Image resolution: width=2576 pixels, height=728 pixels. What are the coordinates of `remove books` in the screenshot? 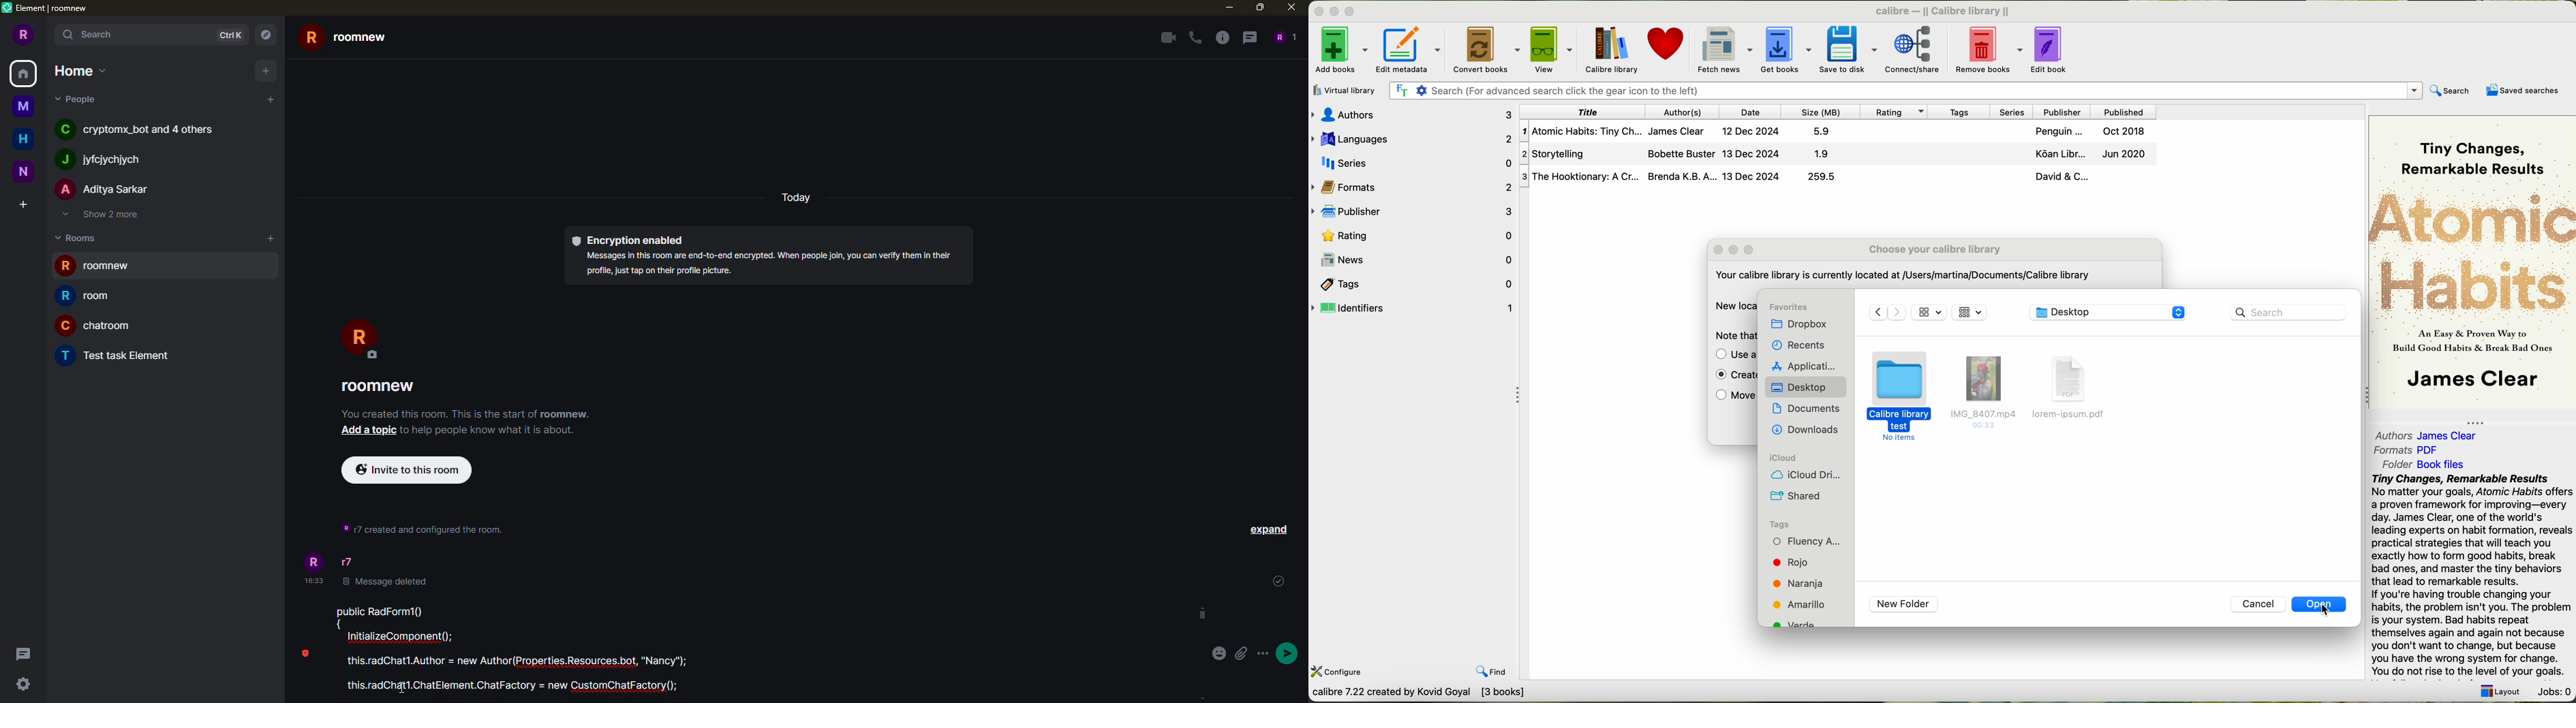 It's located at (1991, 48).